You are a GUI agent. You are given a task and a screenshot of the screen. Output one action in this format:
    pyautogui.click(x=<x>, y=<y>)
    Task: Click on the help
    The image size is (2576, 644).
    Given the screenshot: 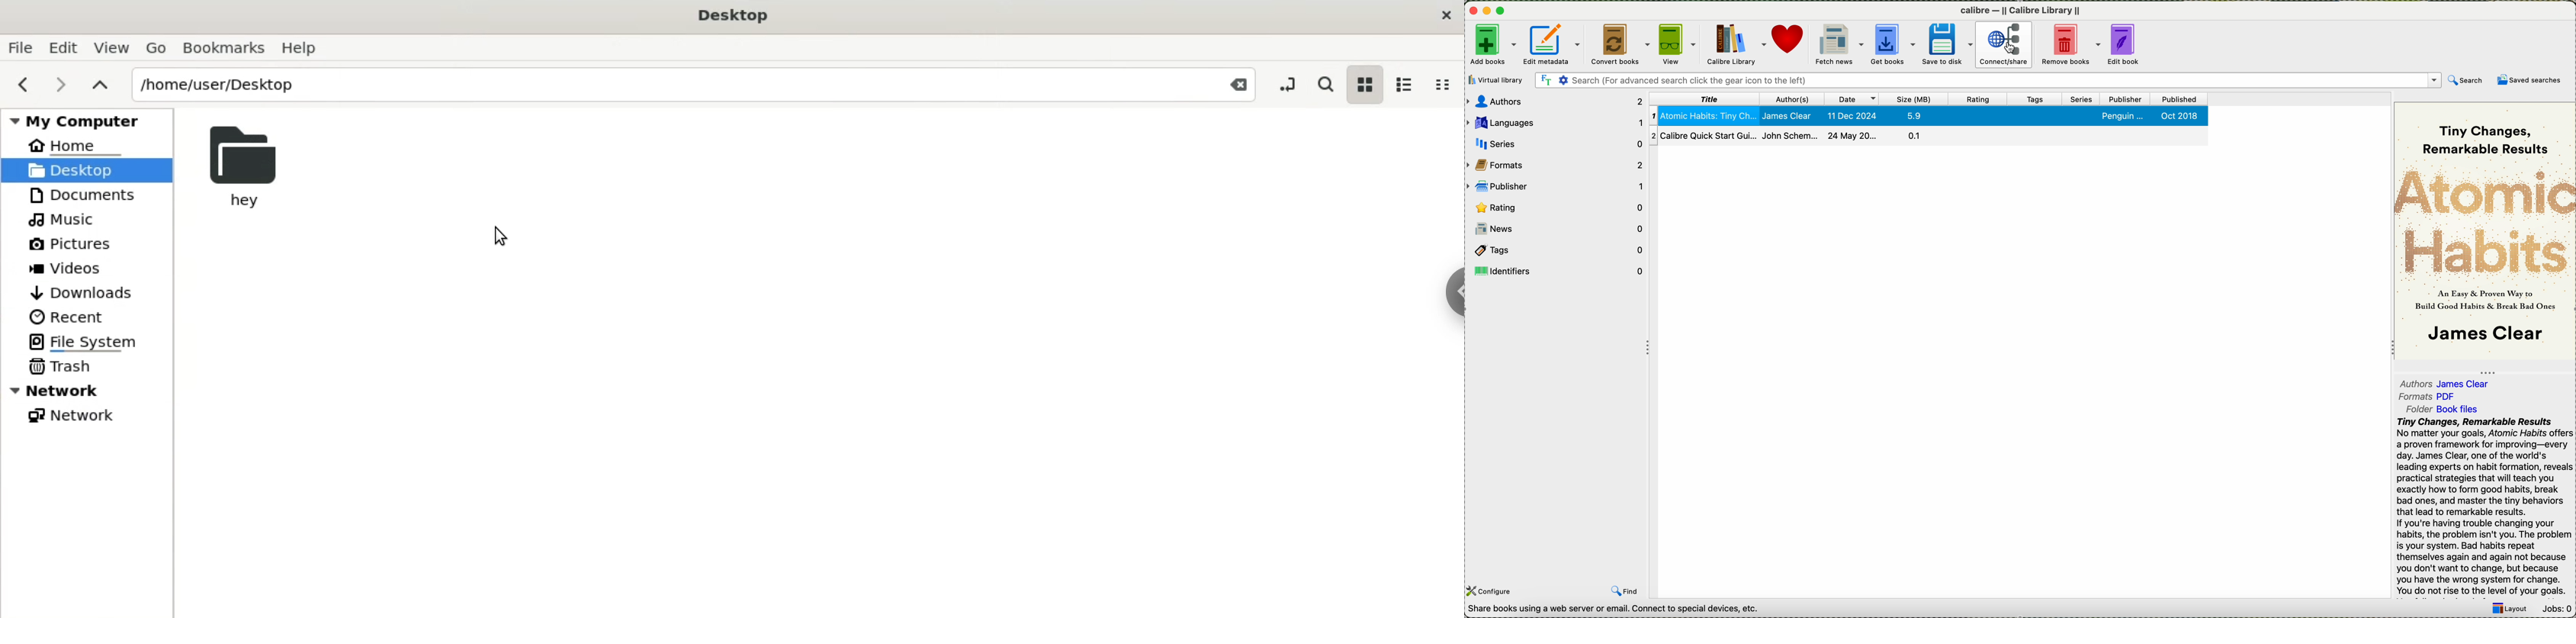 What is the action you would take?
    pyautogui.click(x=308, y=47)
    